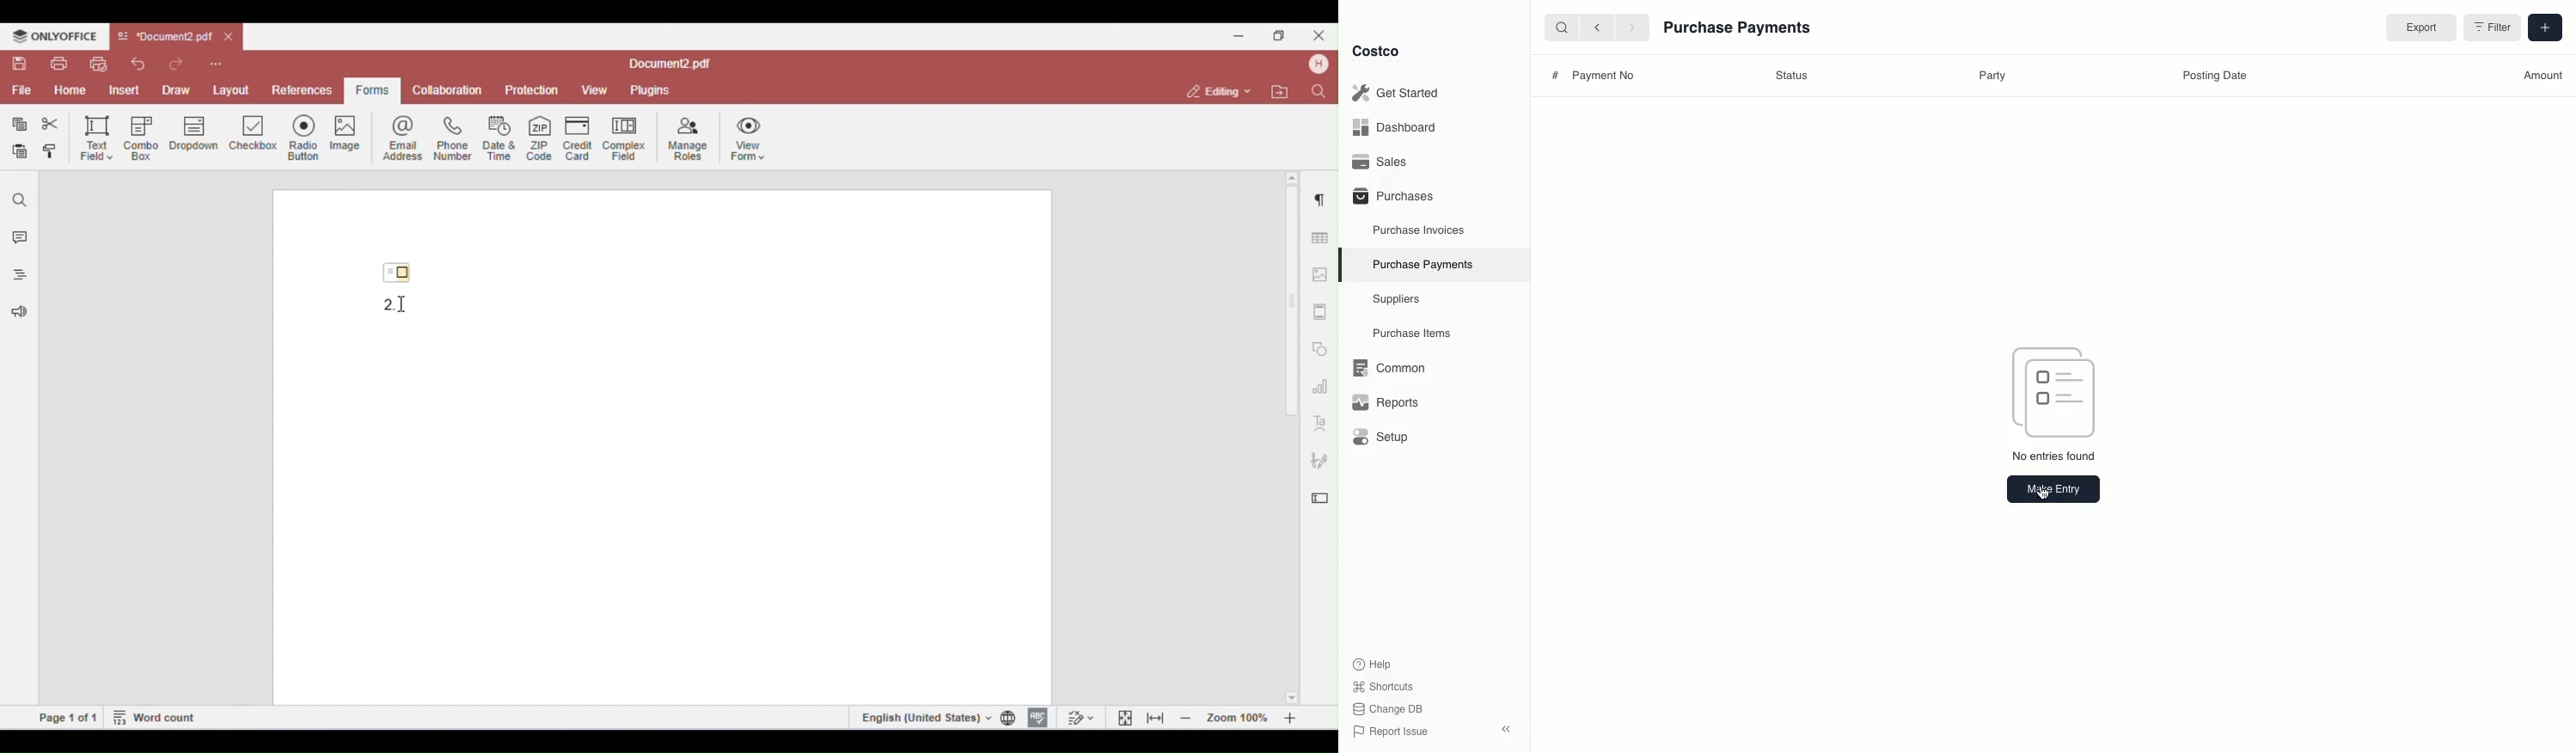  I want to click on Export, so click(2418, 28).